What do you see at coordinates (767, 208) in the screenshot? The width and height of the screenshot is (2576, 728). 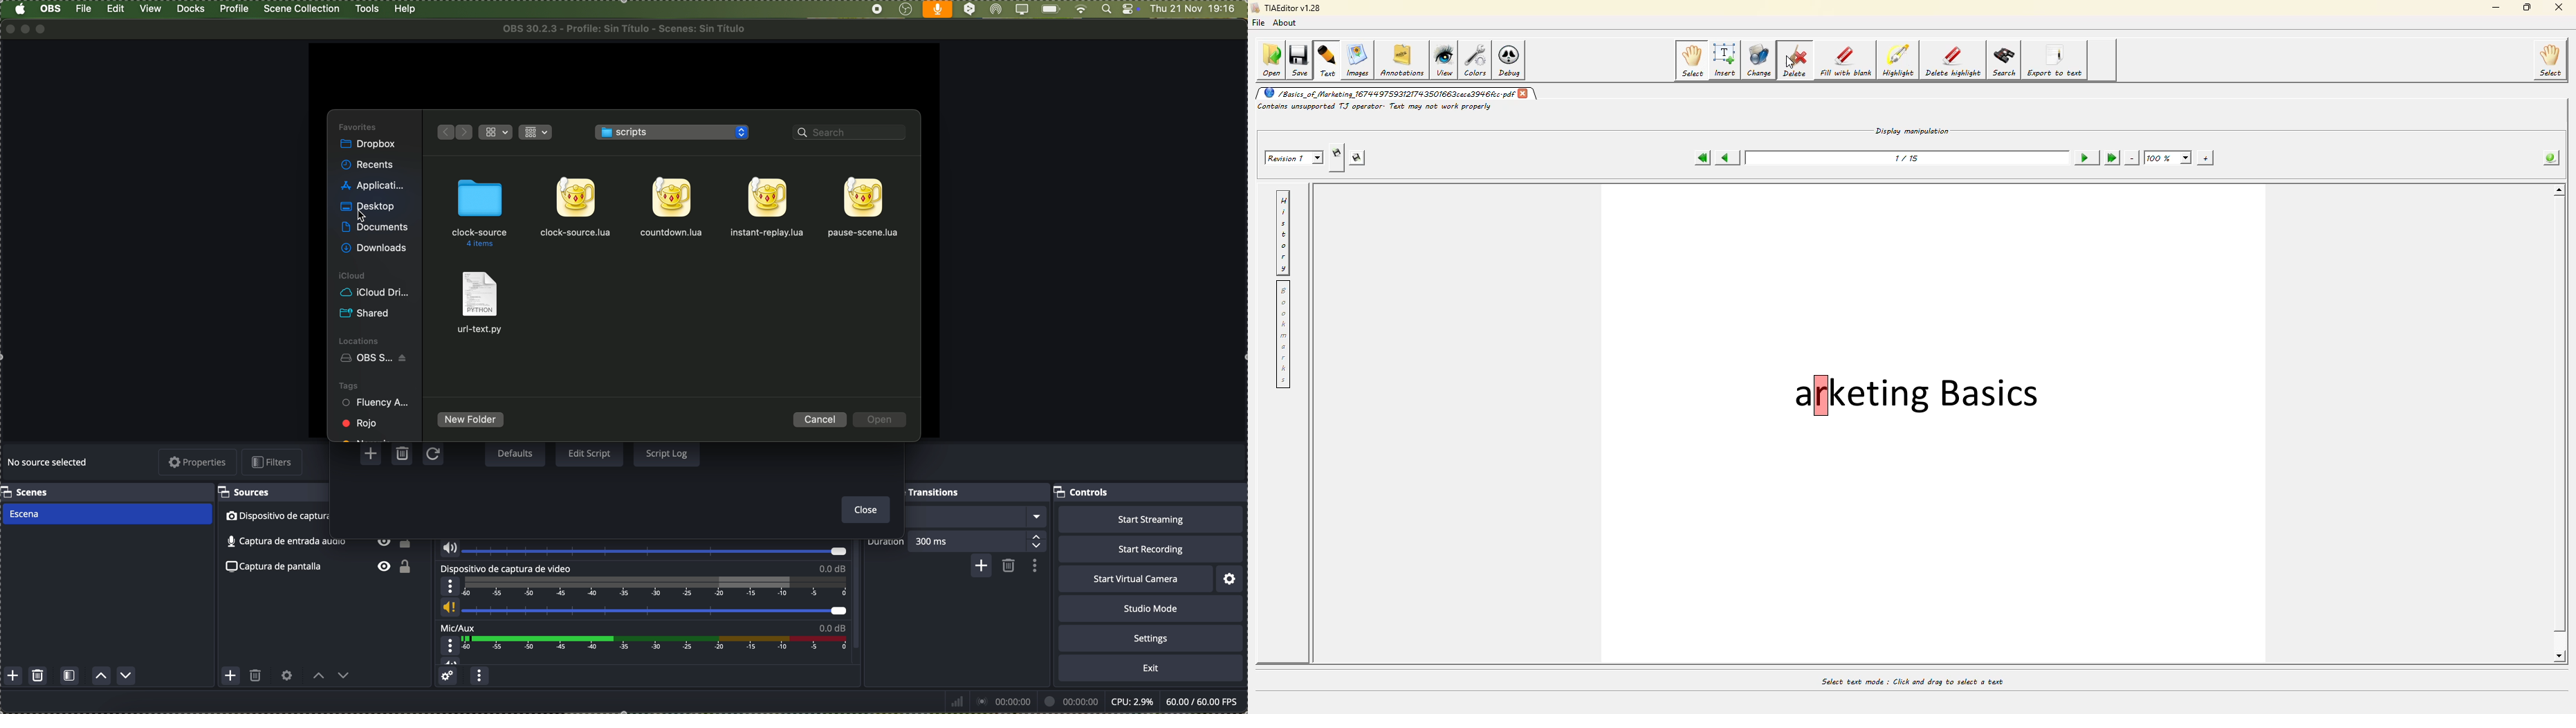 I see `file` at bounding box center [767, 208].